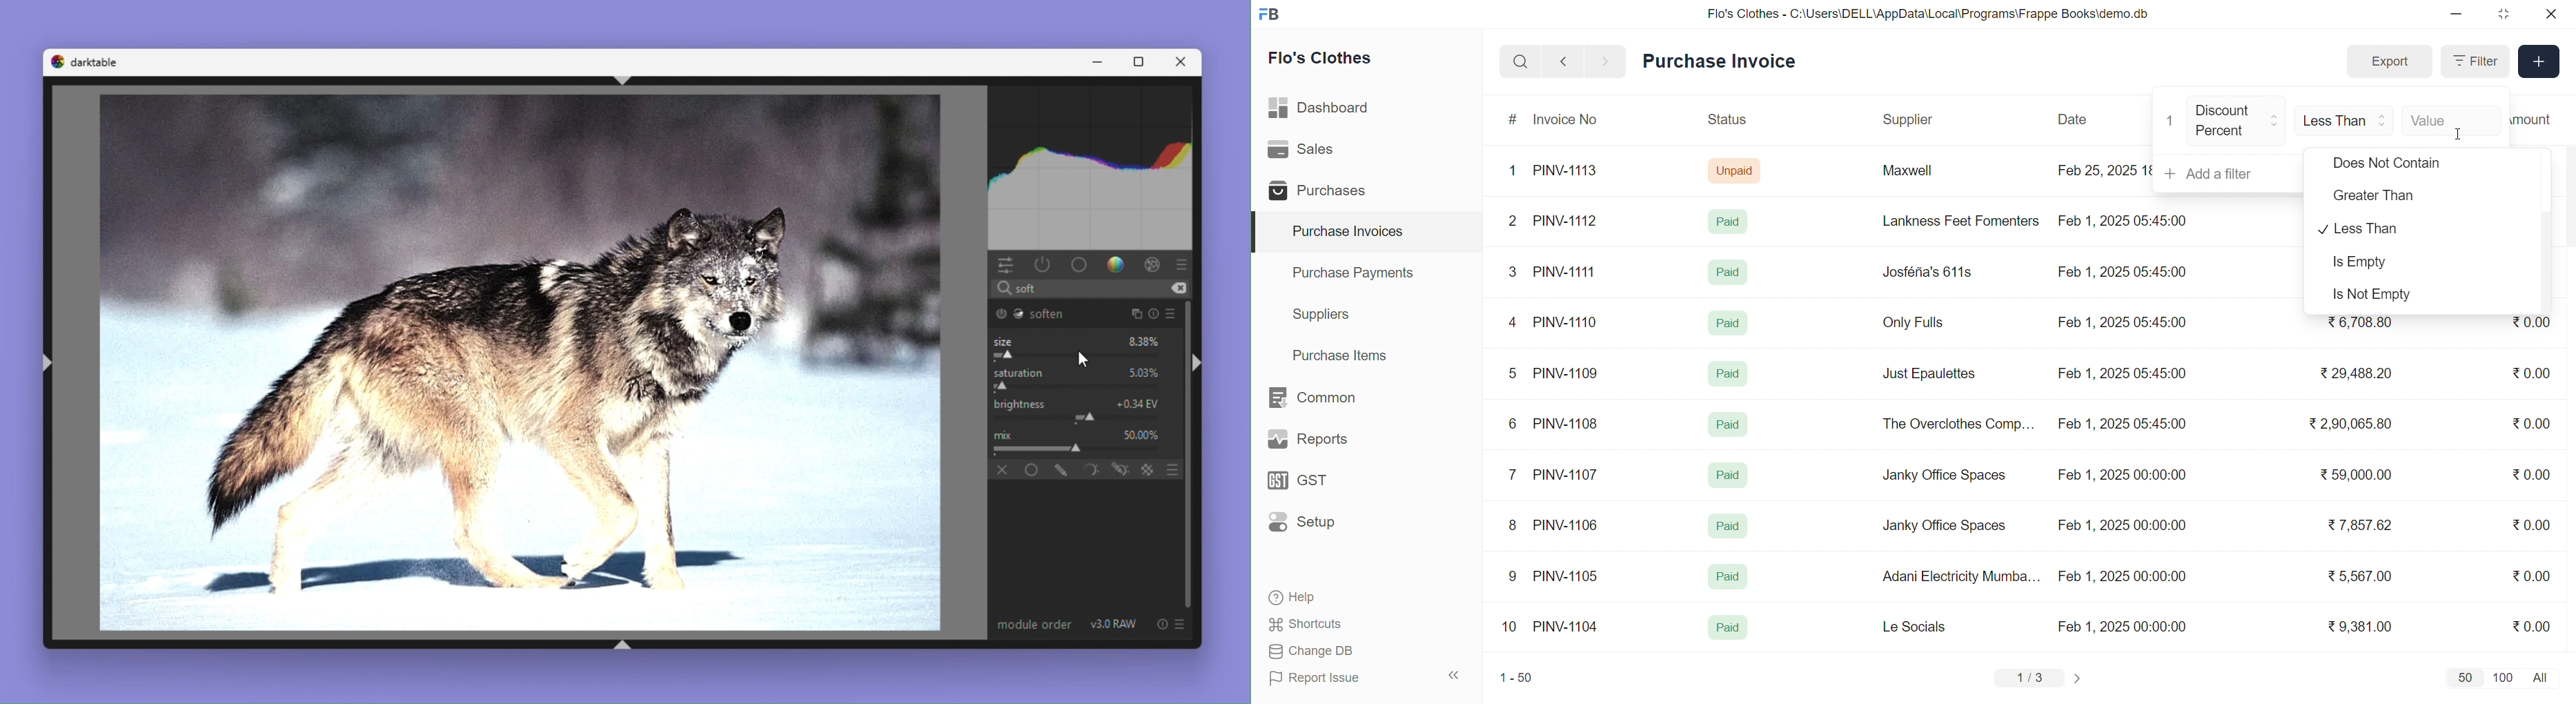  I want to click on PINV-1104, so click(1567, 627).